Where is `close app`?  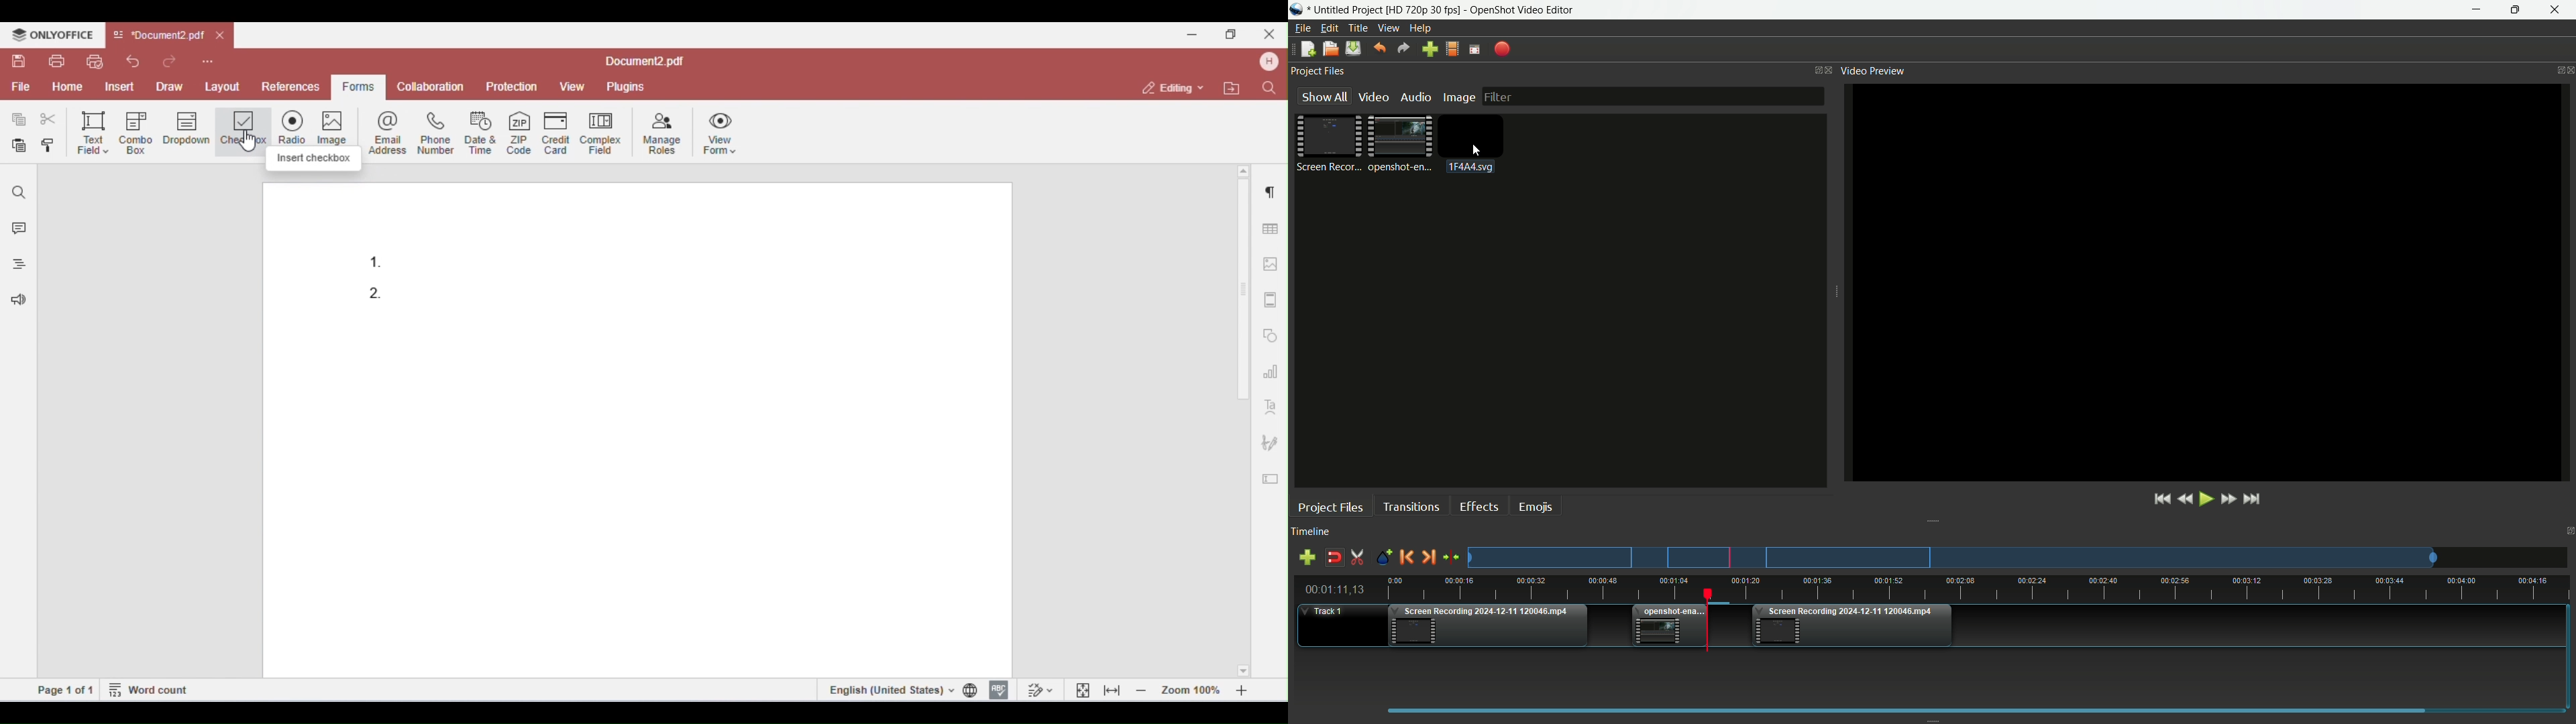 close app is located at coordinates (2555, 10).